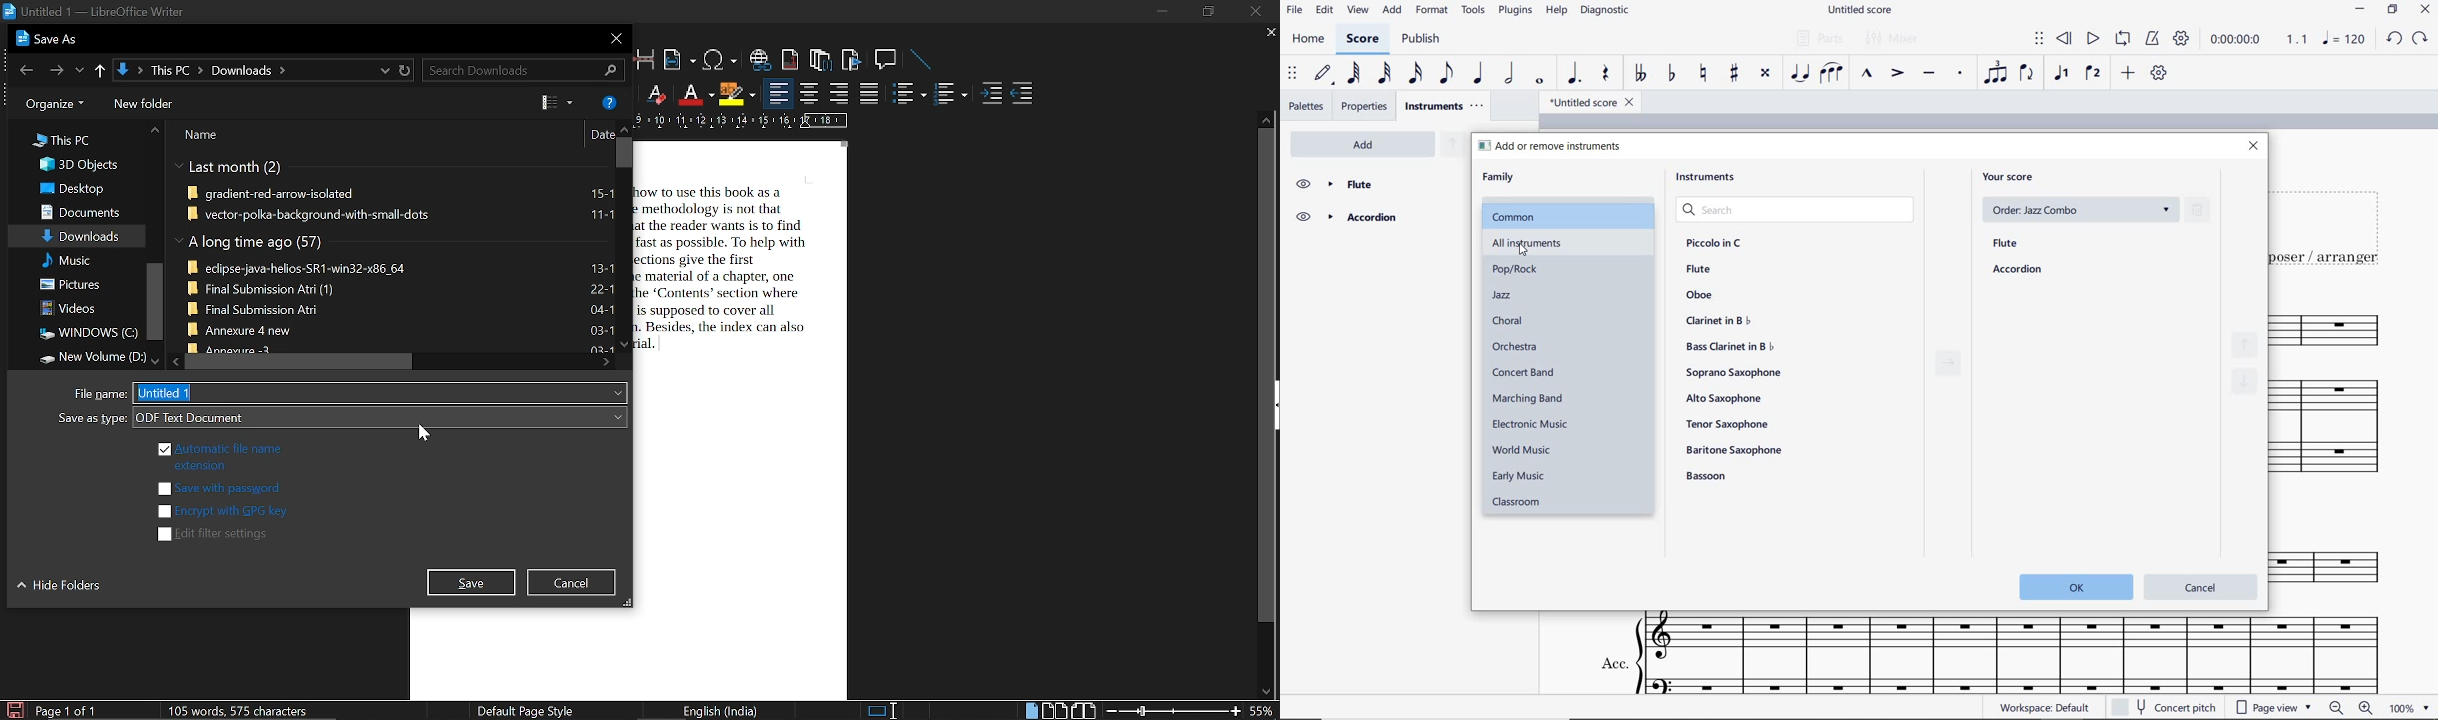 The height and width of the screenshot is (728, 2464). I want to click on EDIT, so click(1323, 10).